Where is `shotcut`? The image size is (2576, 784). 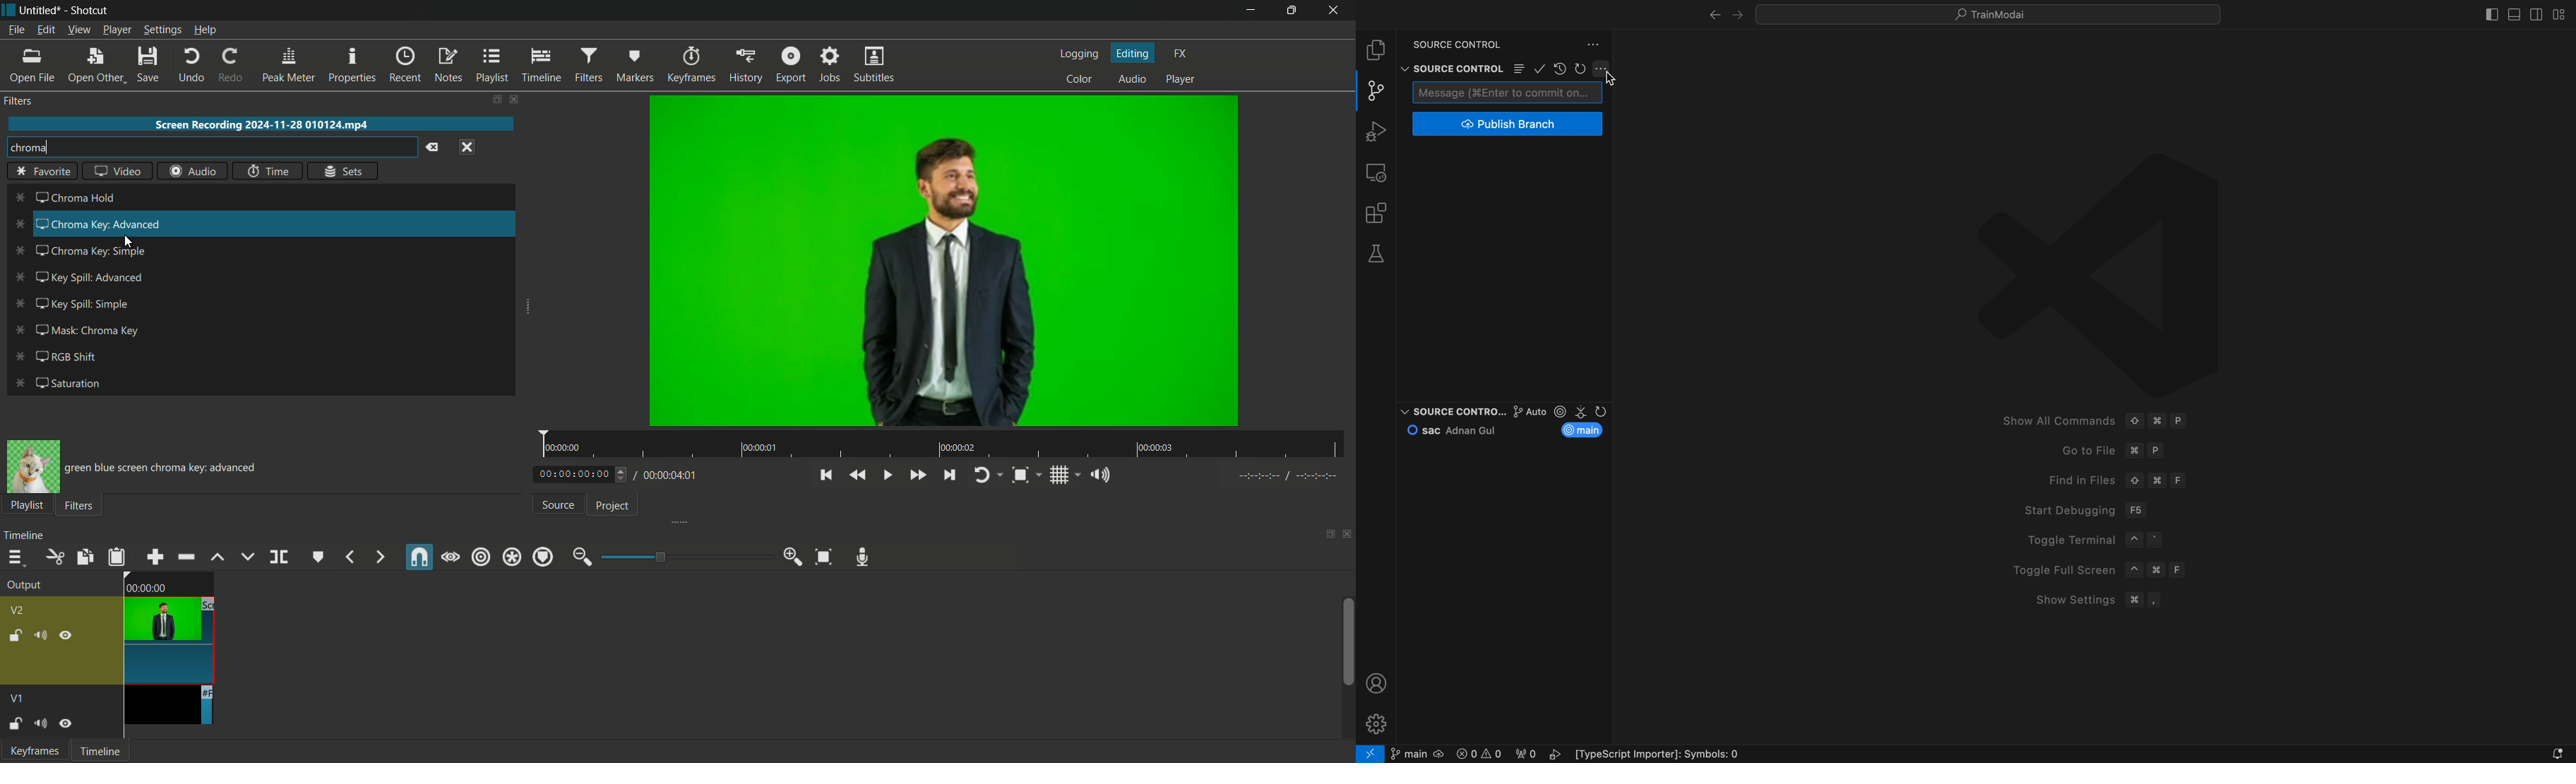 shotcut is located at coordinates (90, 11).